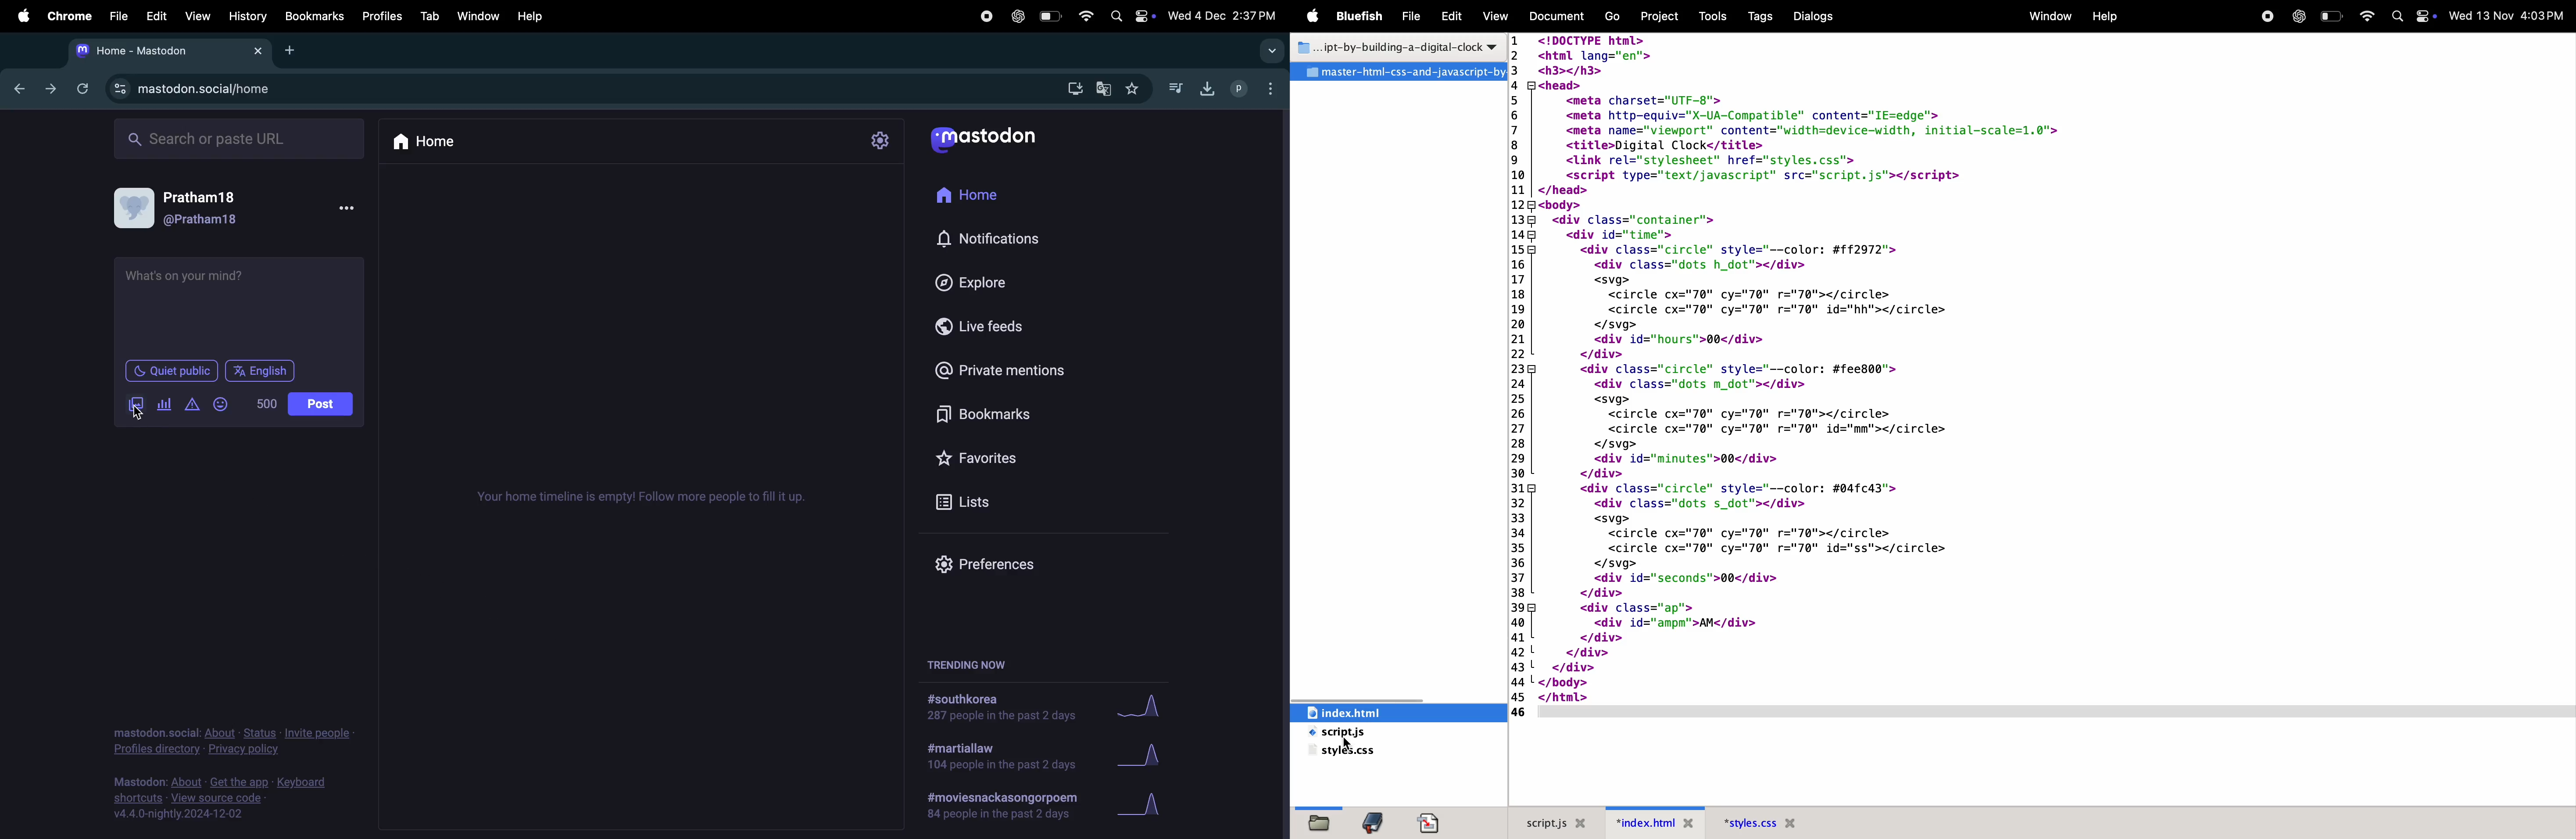 The width and height of the screenshot is (2576, 840). I want to click on view, so click(197, 16).